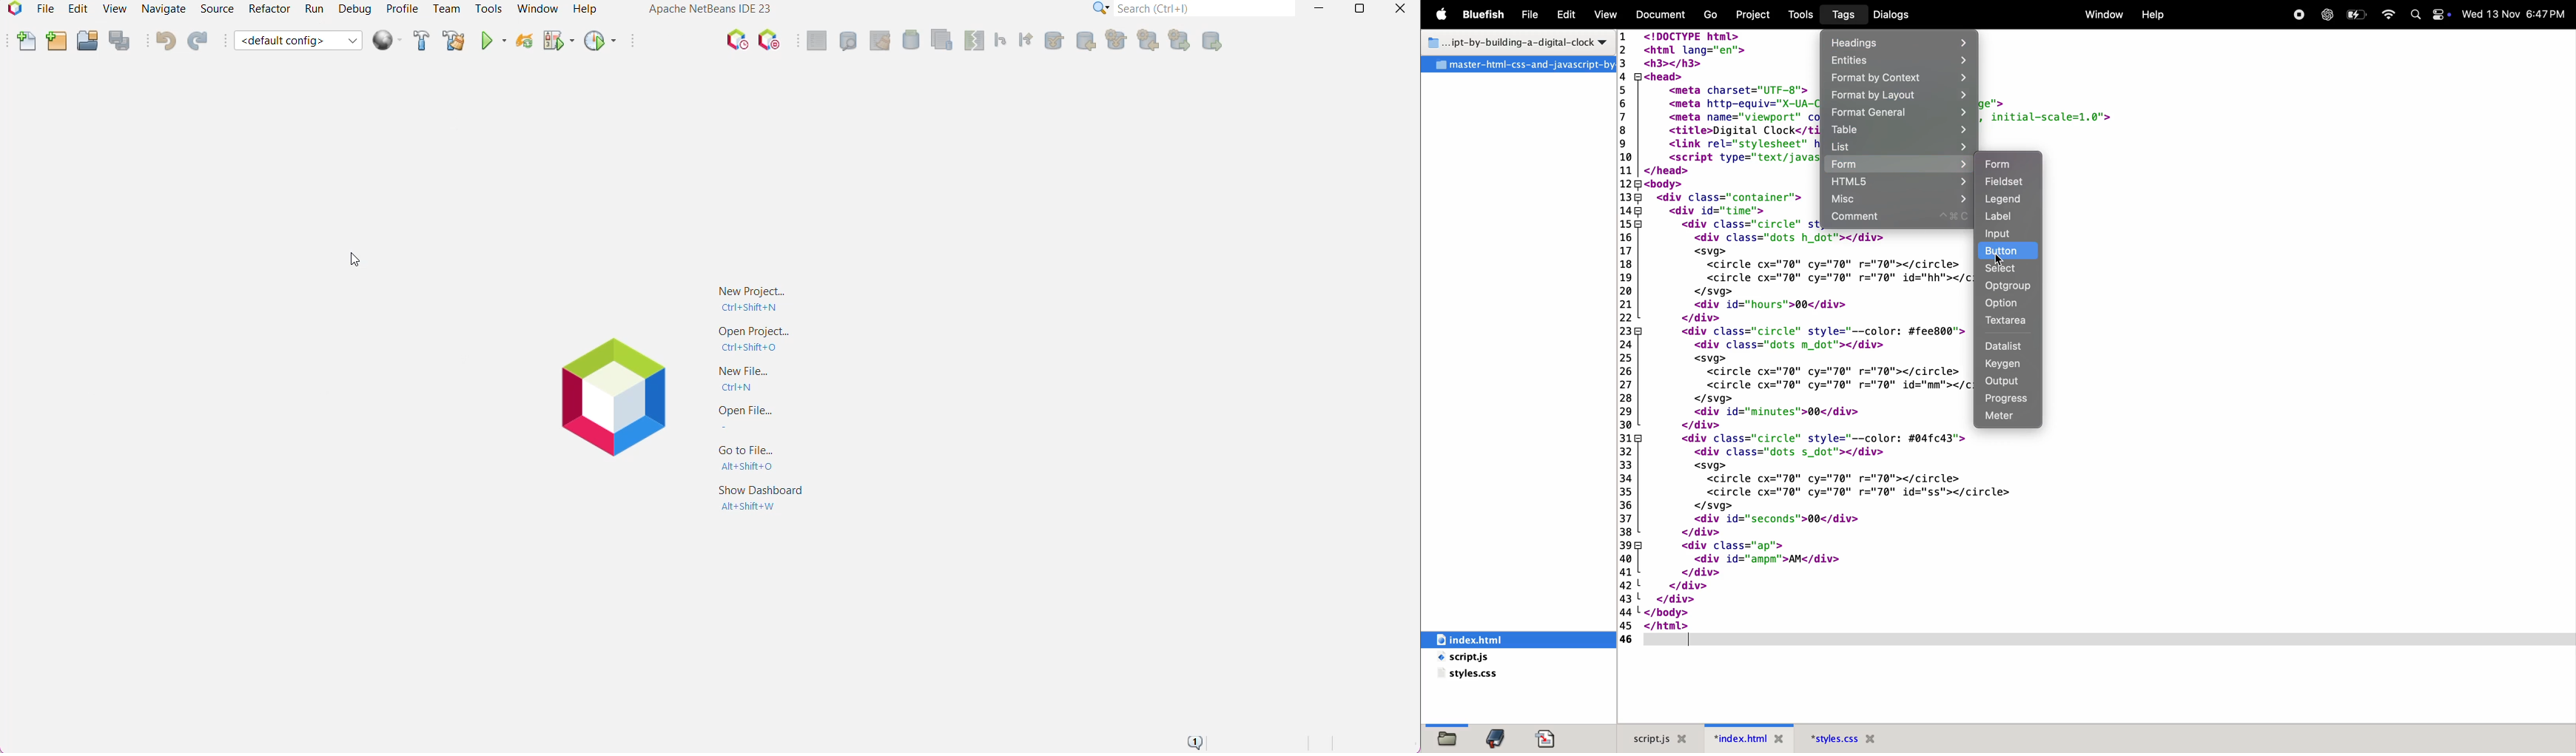 The width and height of the screenshot is (2576, 756). Describe the element at coordinates (1628, 338) in the screenshot. I see `Line numbers` at that location.